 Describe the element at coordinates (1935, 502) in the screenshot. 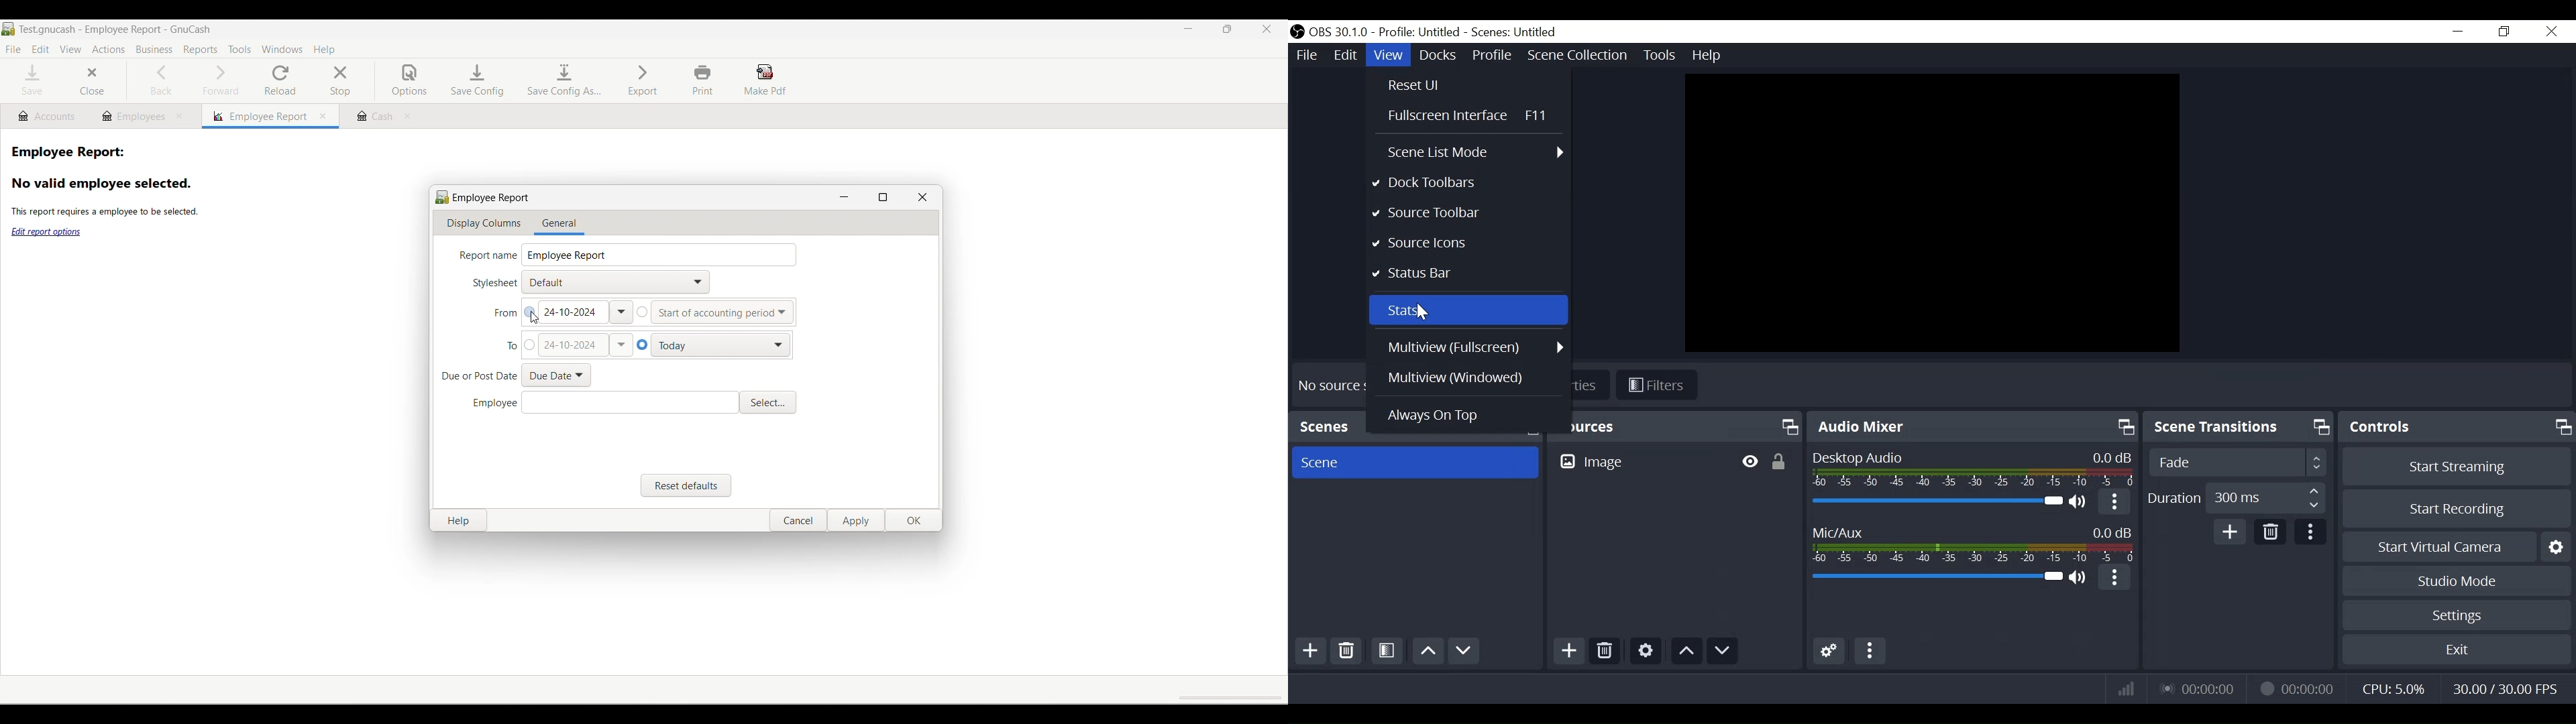

I see `Desktop Audio` at that location.